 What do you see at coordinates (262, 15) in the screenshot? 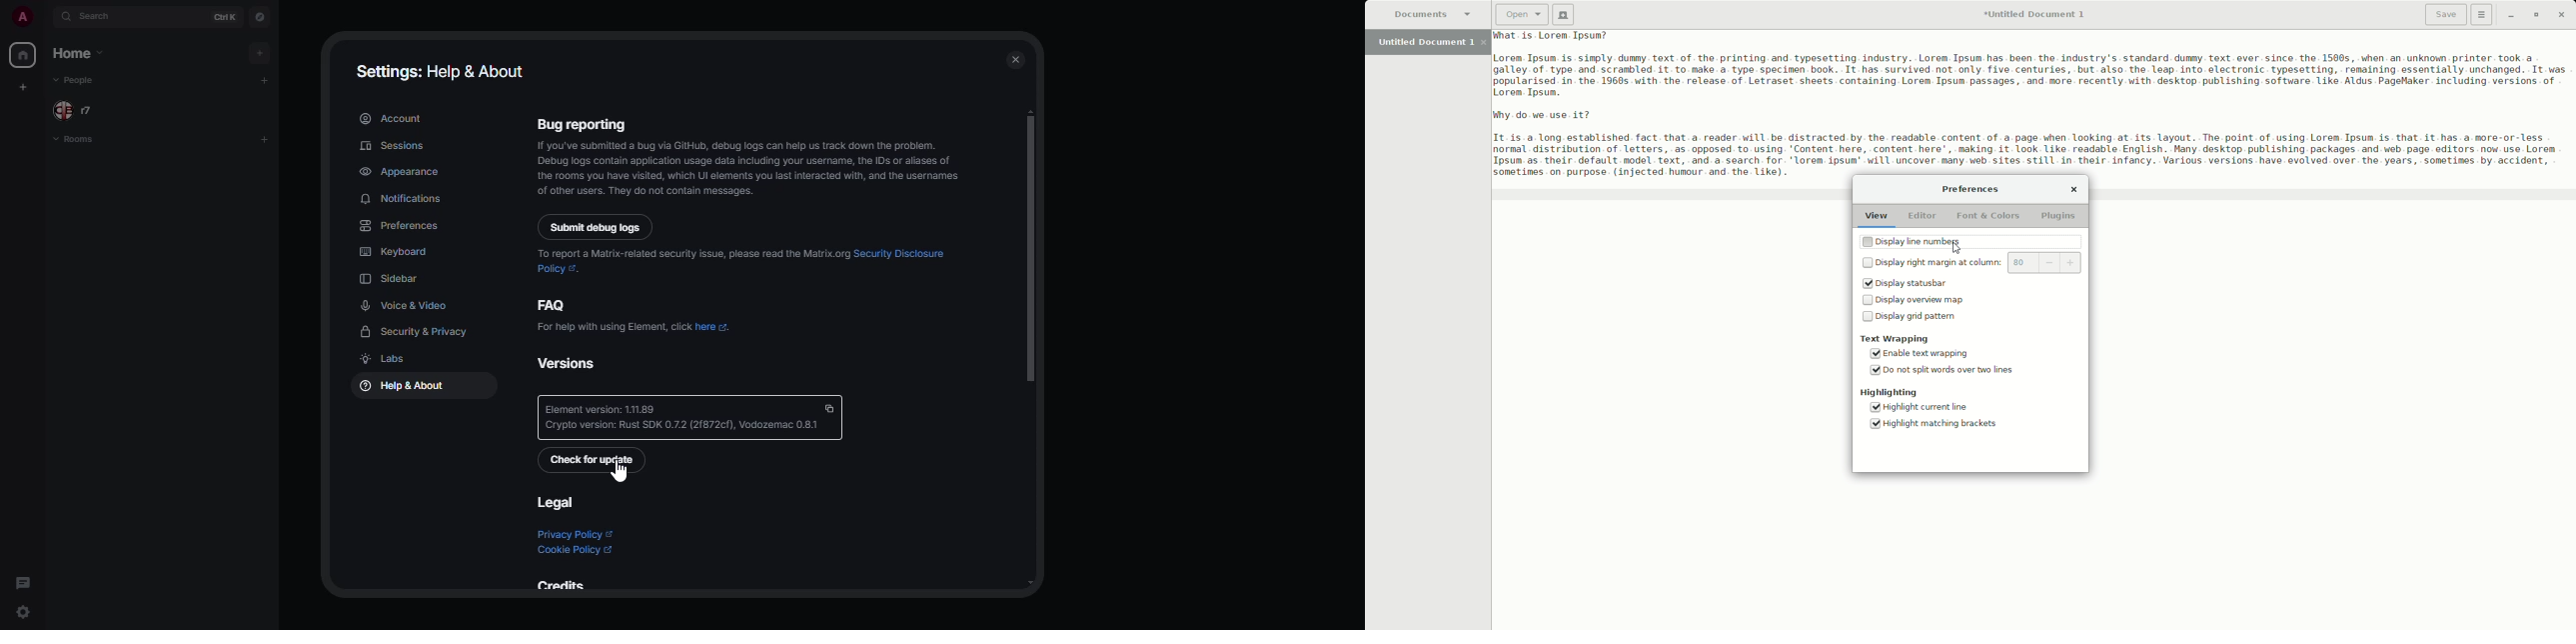
I see `navigator` at bounding box center [262, 15].